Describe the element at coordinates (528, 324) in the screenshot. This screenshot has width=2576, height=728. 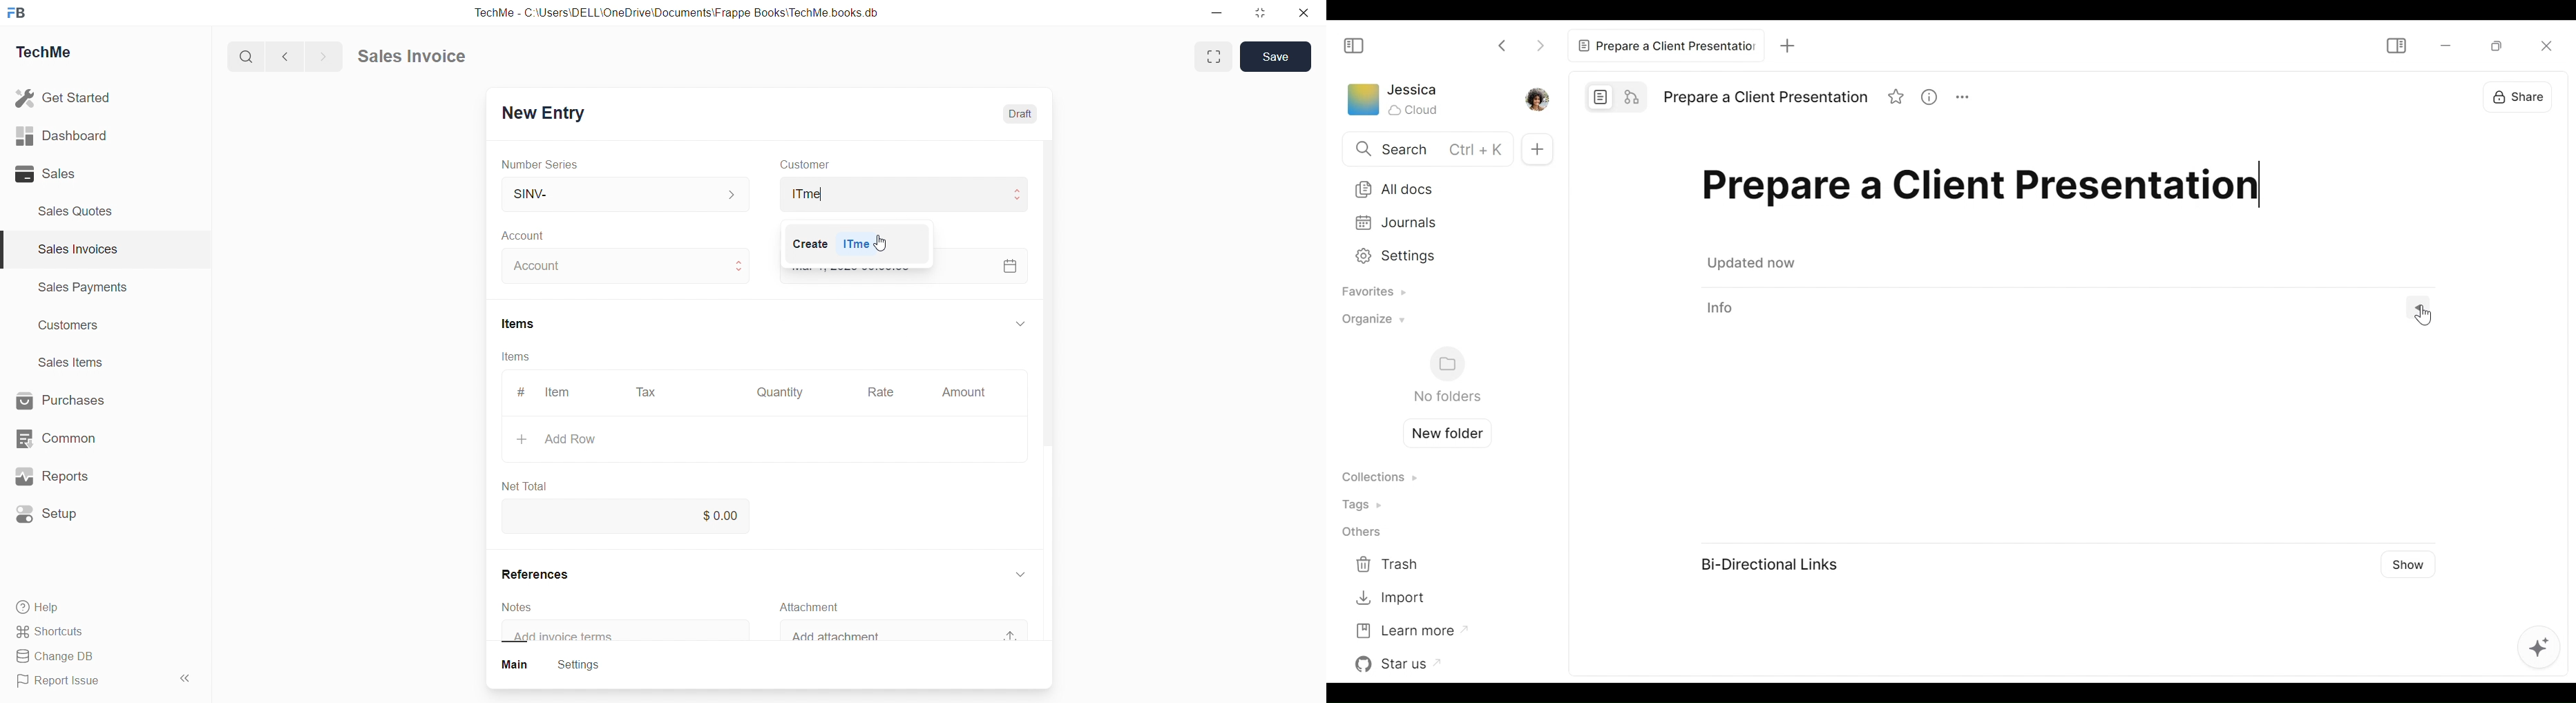
I see `Items` at that location.